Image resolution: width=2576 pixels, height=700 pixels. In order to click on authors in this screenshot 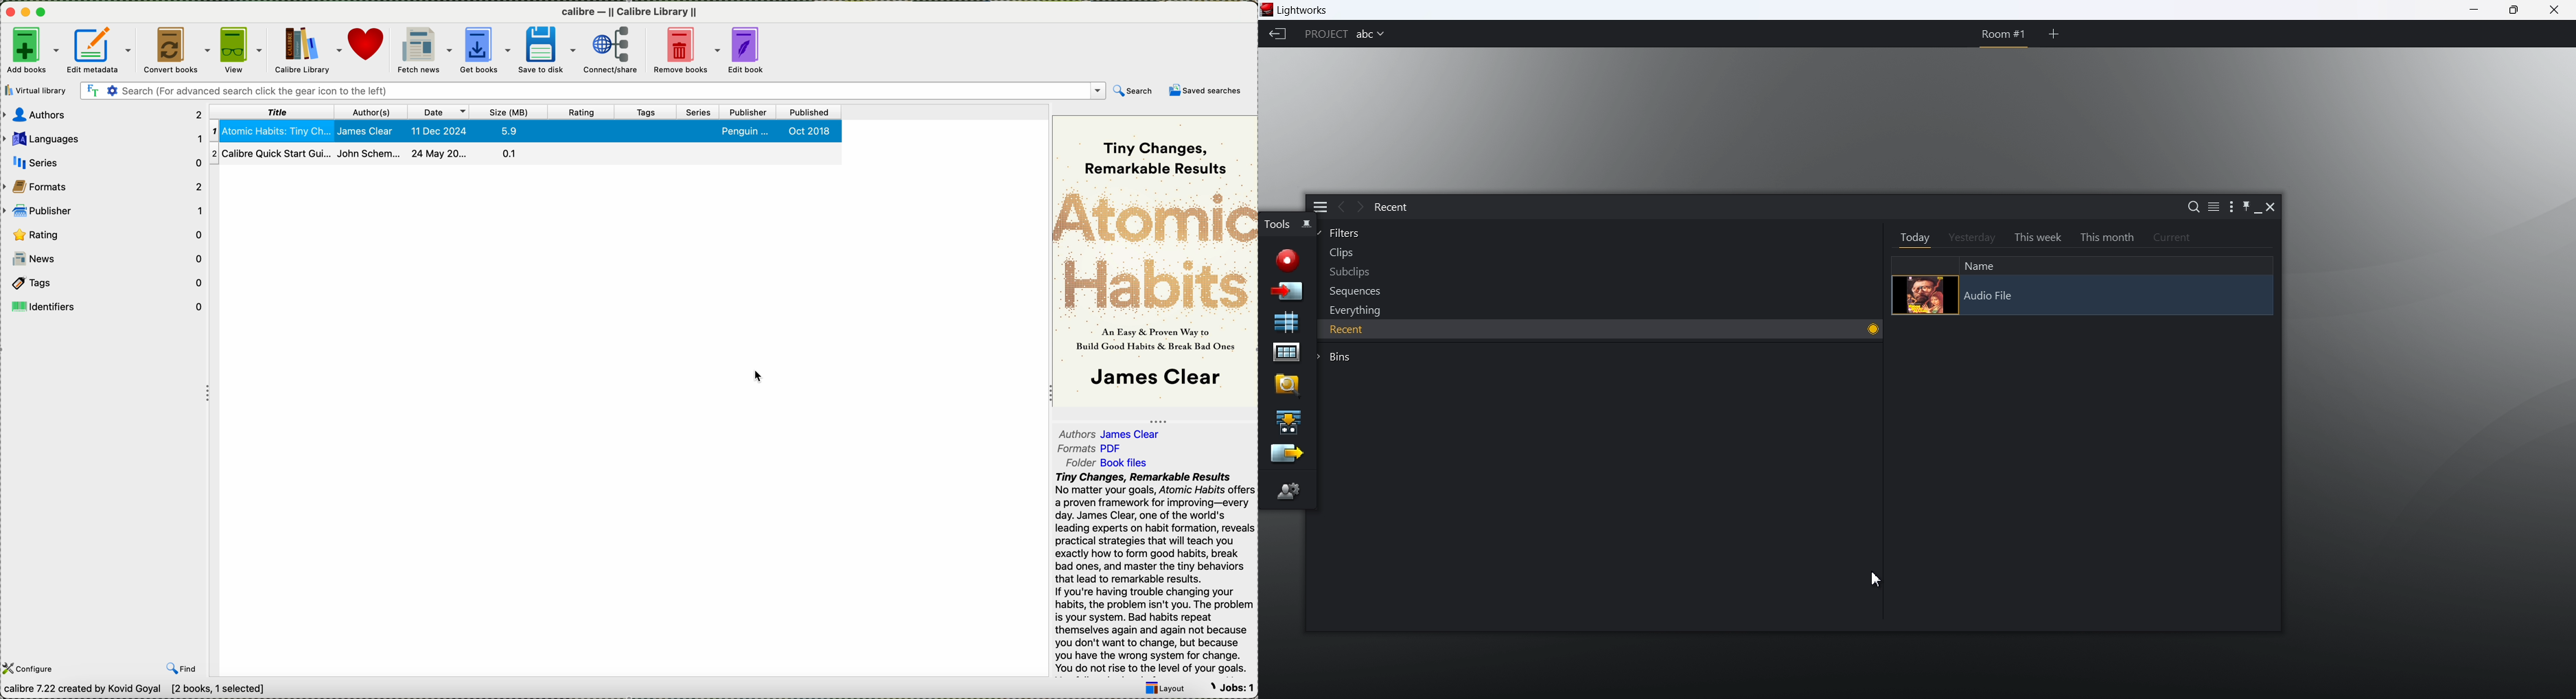, I will do `click(103, 114)`.